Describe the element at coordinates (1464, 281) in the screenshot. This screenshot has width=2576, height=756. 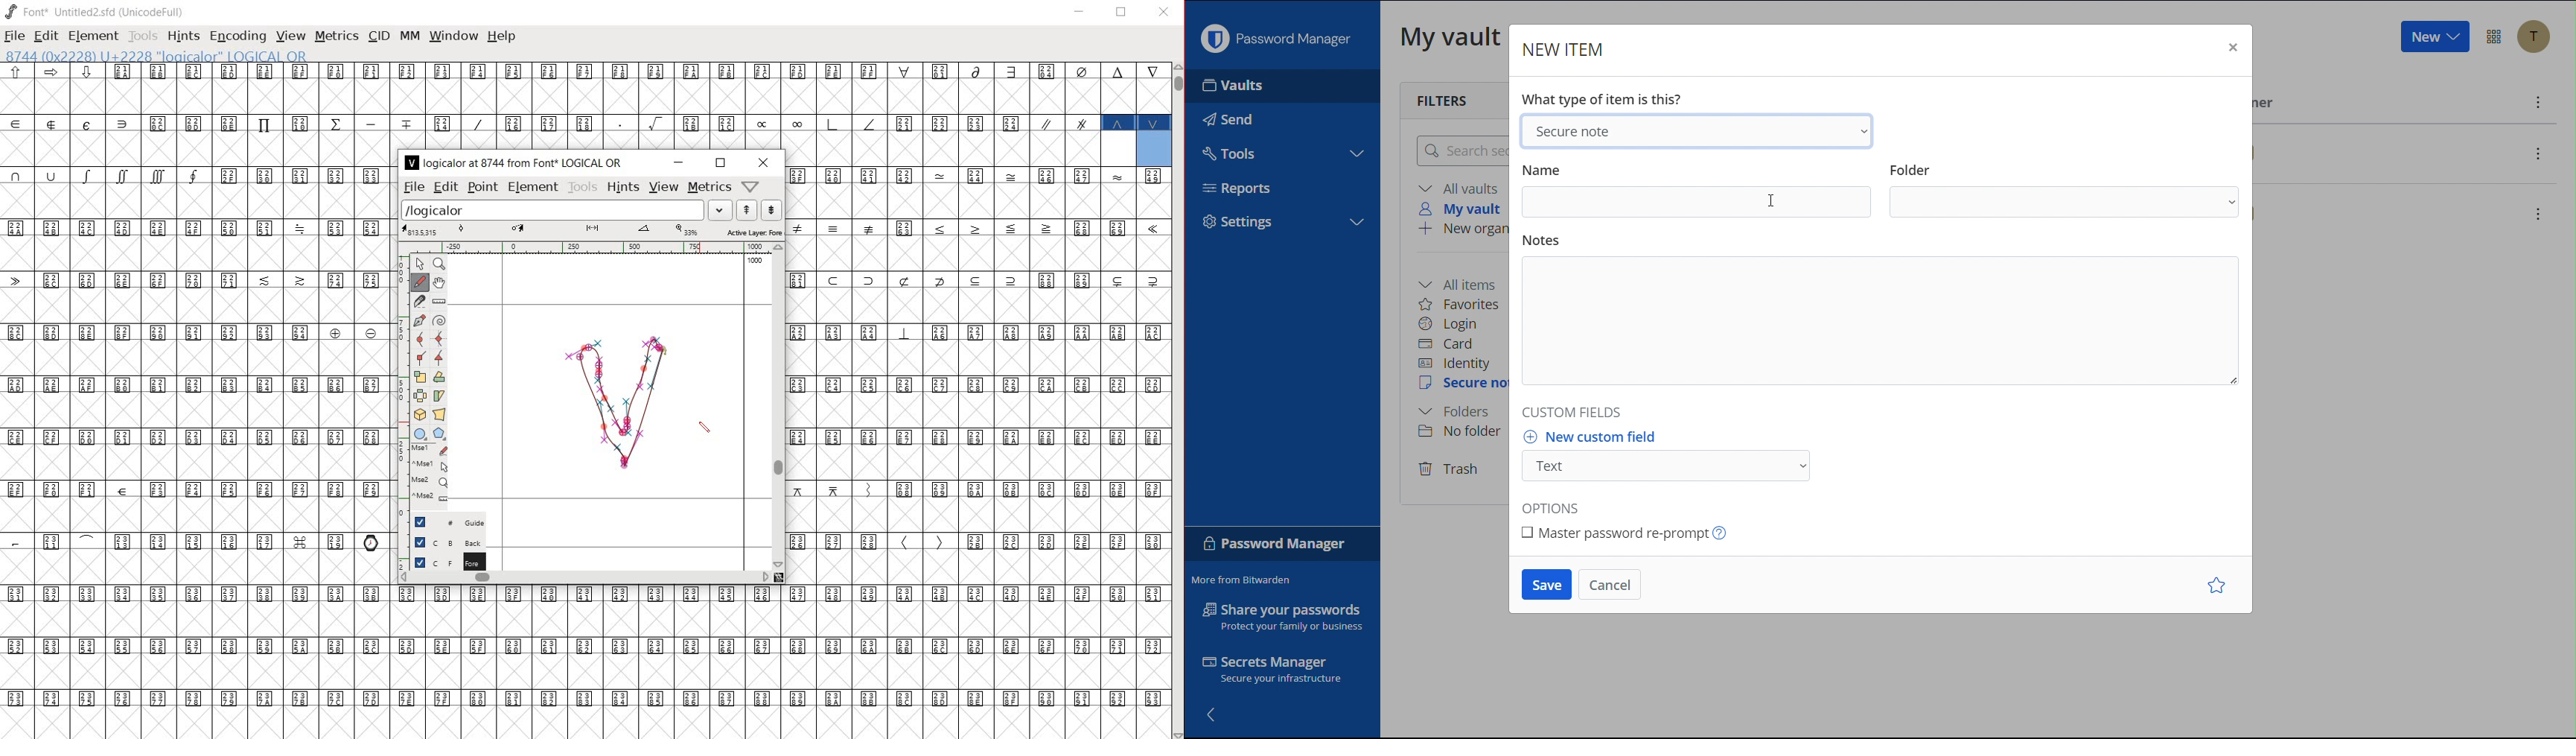
I see `All items` at that location.